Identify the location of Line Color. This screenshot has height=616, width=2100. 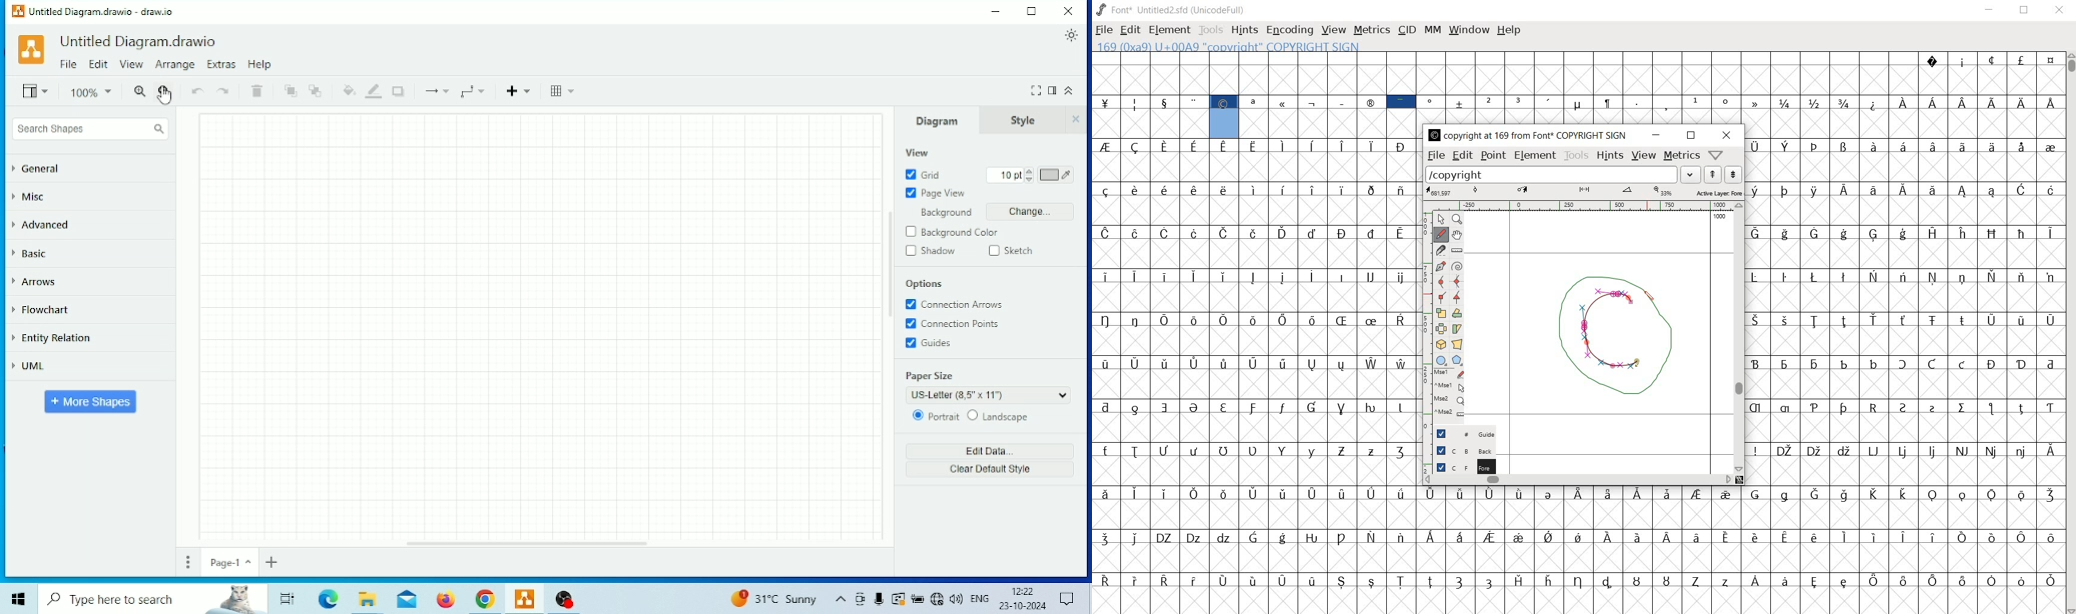
(374, 91).